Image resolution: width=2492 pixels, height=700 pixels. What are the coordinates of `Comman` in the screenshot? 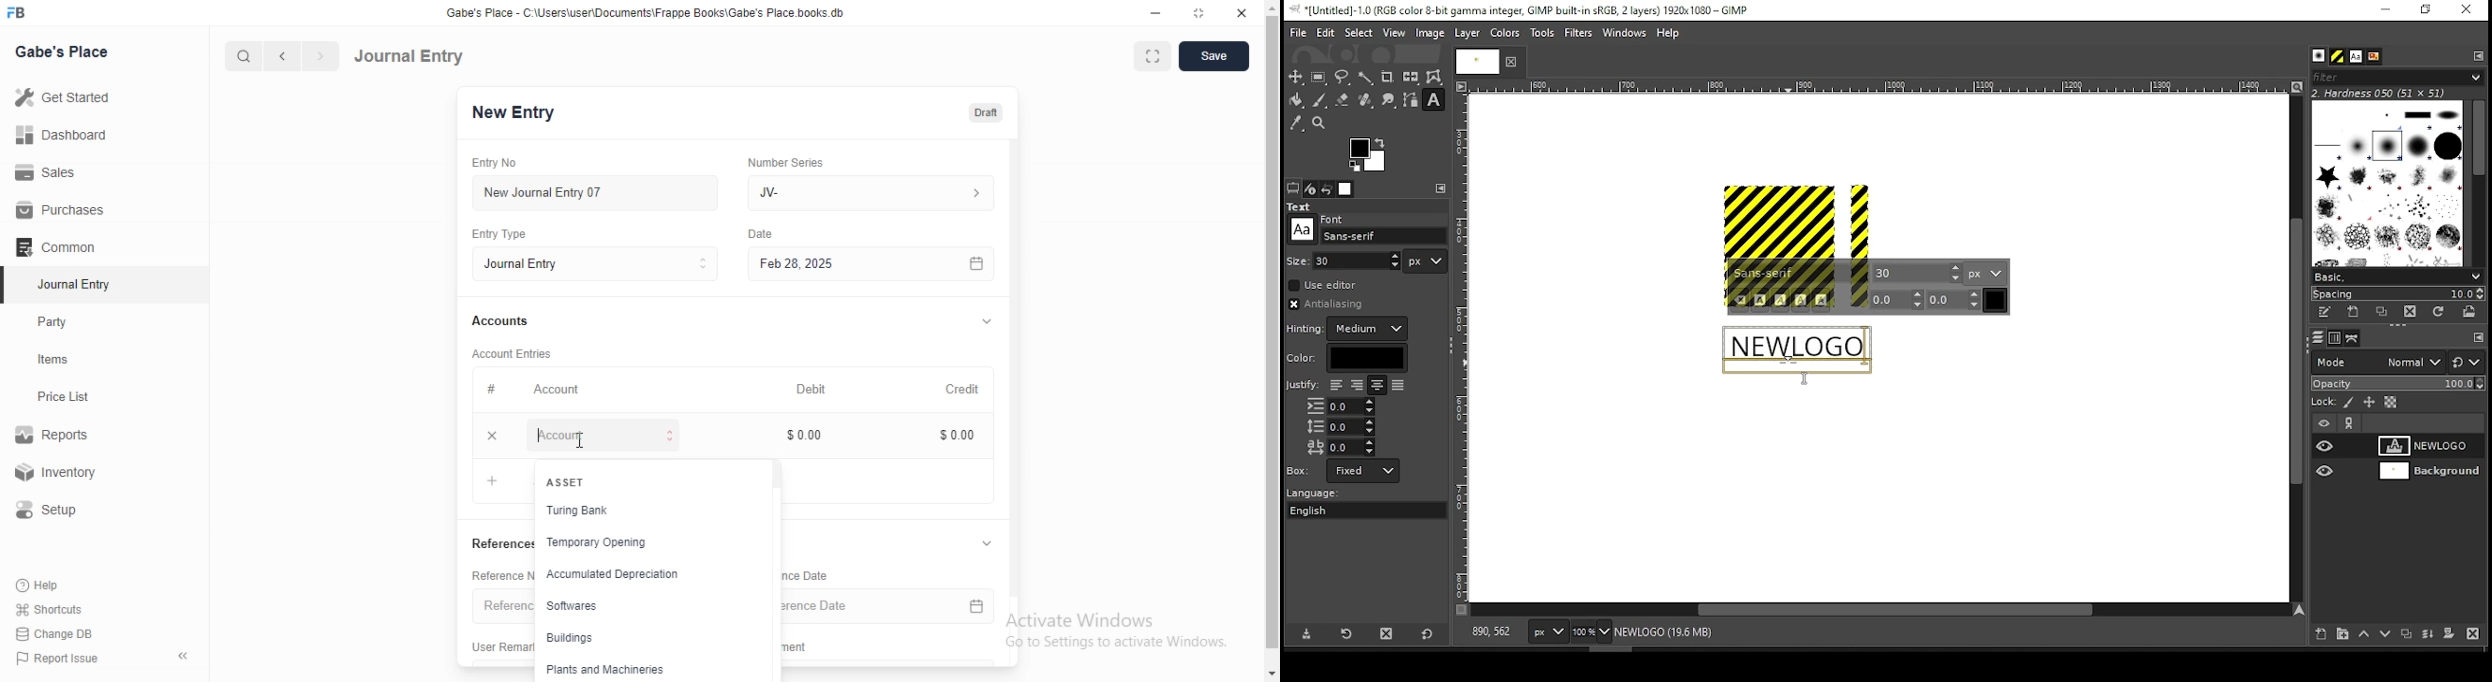 It's located at (49, 247).